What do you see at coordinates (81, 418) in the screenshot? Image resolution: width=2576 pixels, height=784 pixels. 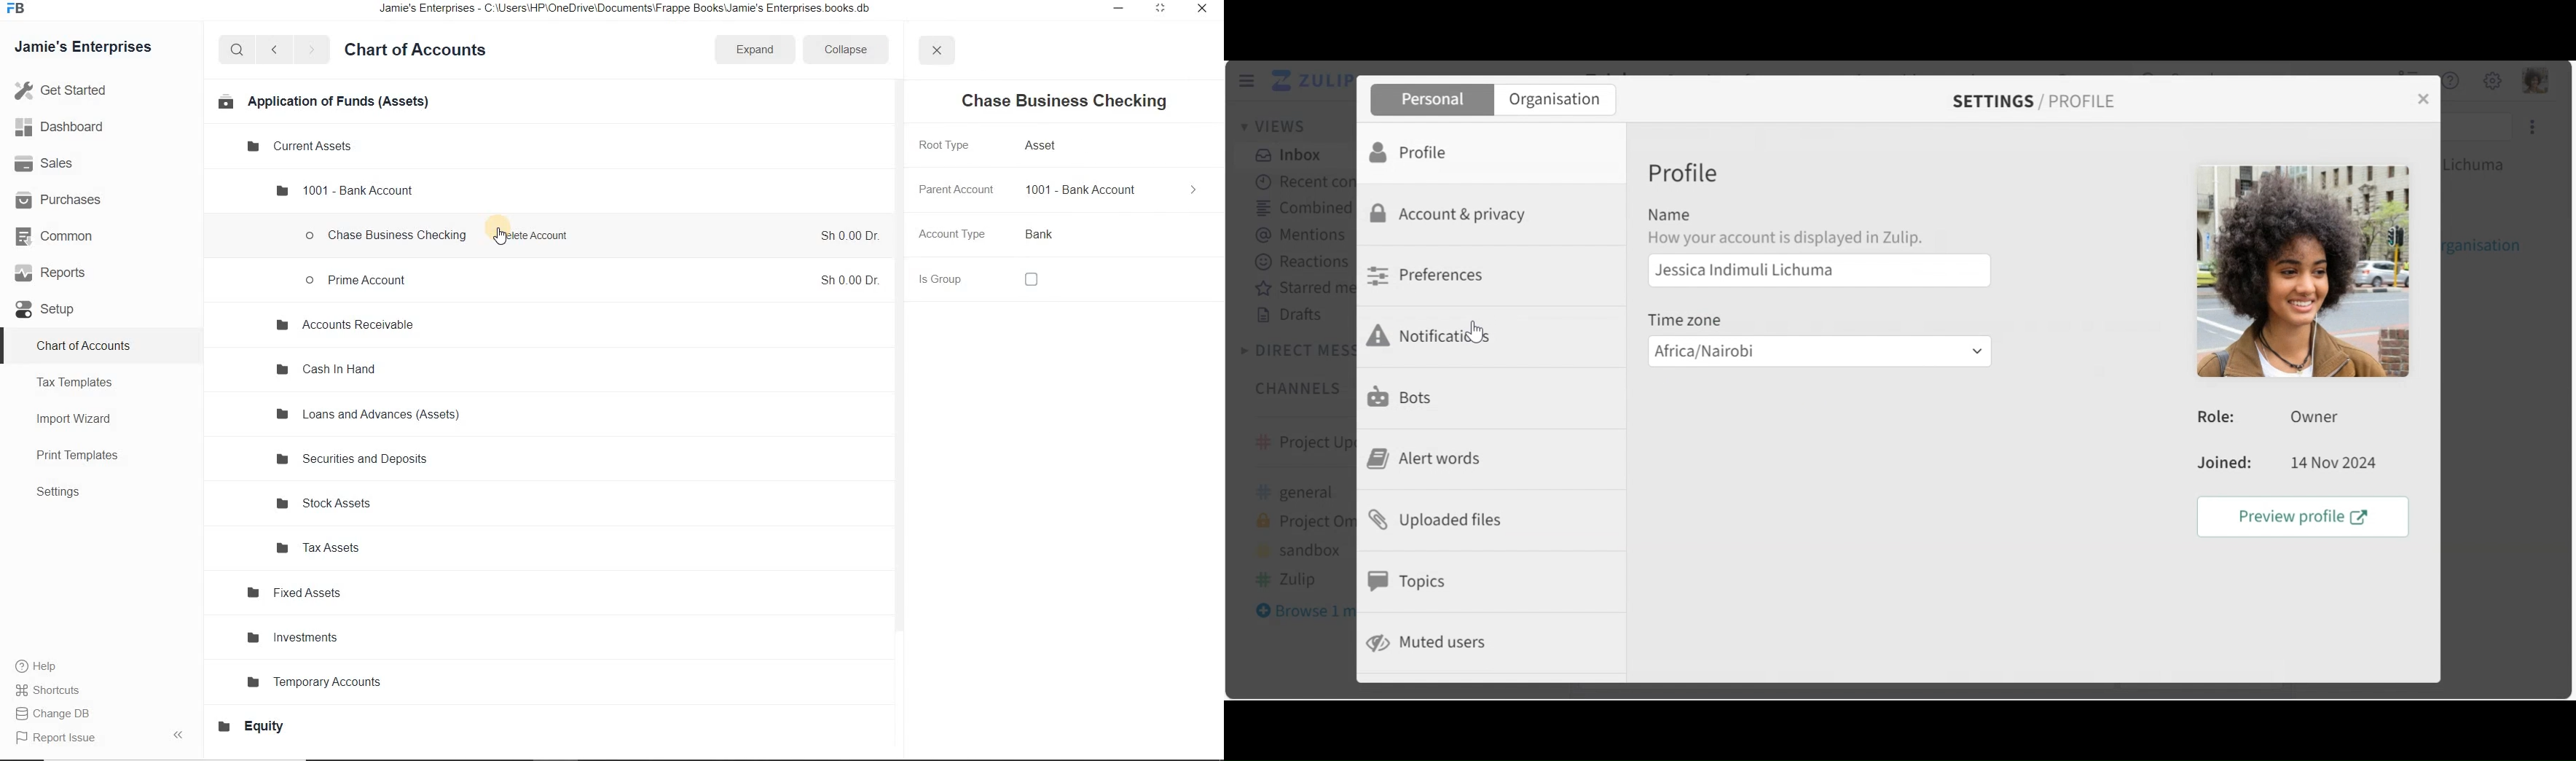 I see `Import Wizard` at bounding box center [81, 418].